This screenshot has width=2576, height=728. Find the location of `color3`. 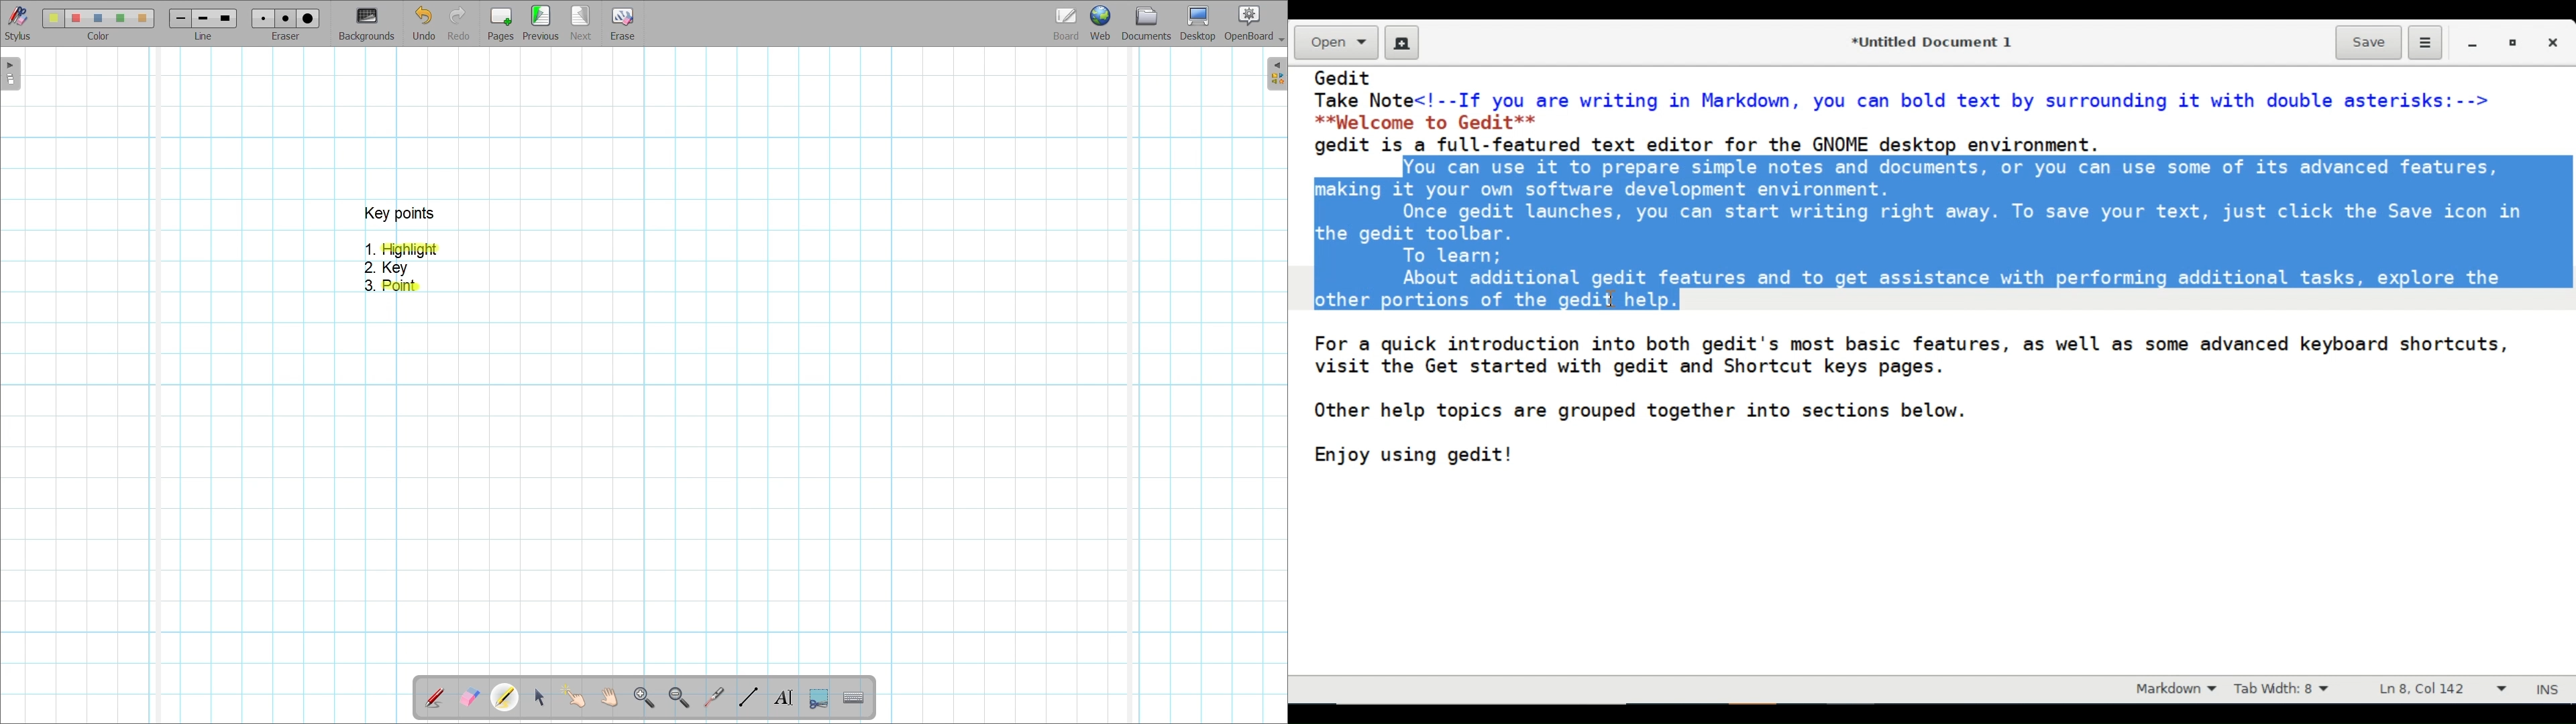

color3 is located at coordinates (99, 19).